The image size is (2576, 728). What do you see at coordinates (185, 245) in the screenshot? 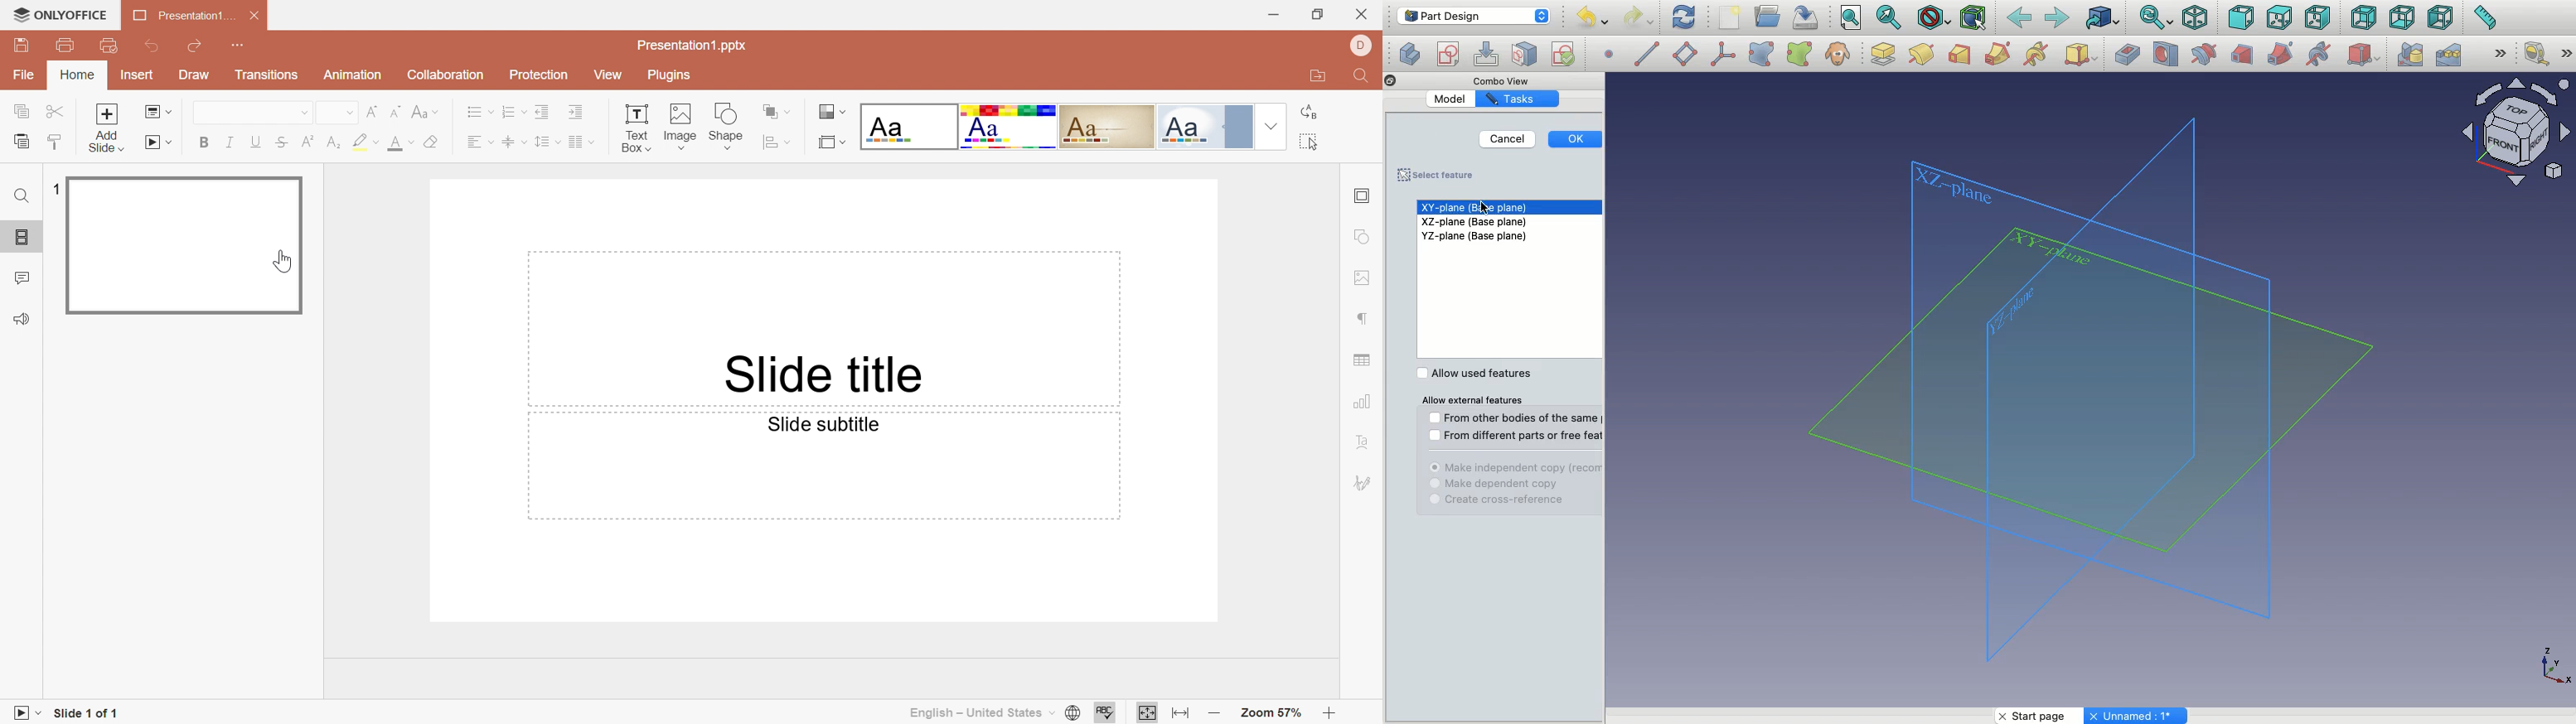
I see `Slide 1` at bounding box center [185, 245].